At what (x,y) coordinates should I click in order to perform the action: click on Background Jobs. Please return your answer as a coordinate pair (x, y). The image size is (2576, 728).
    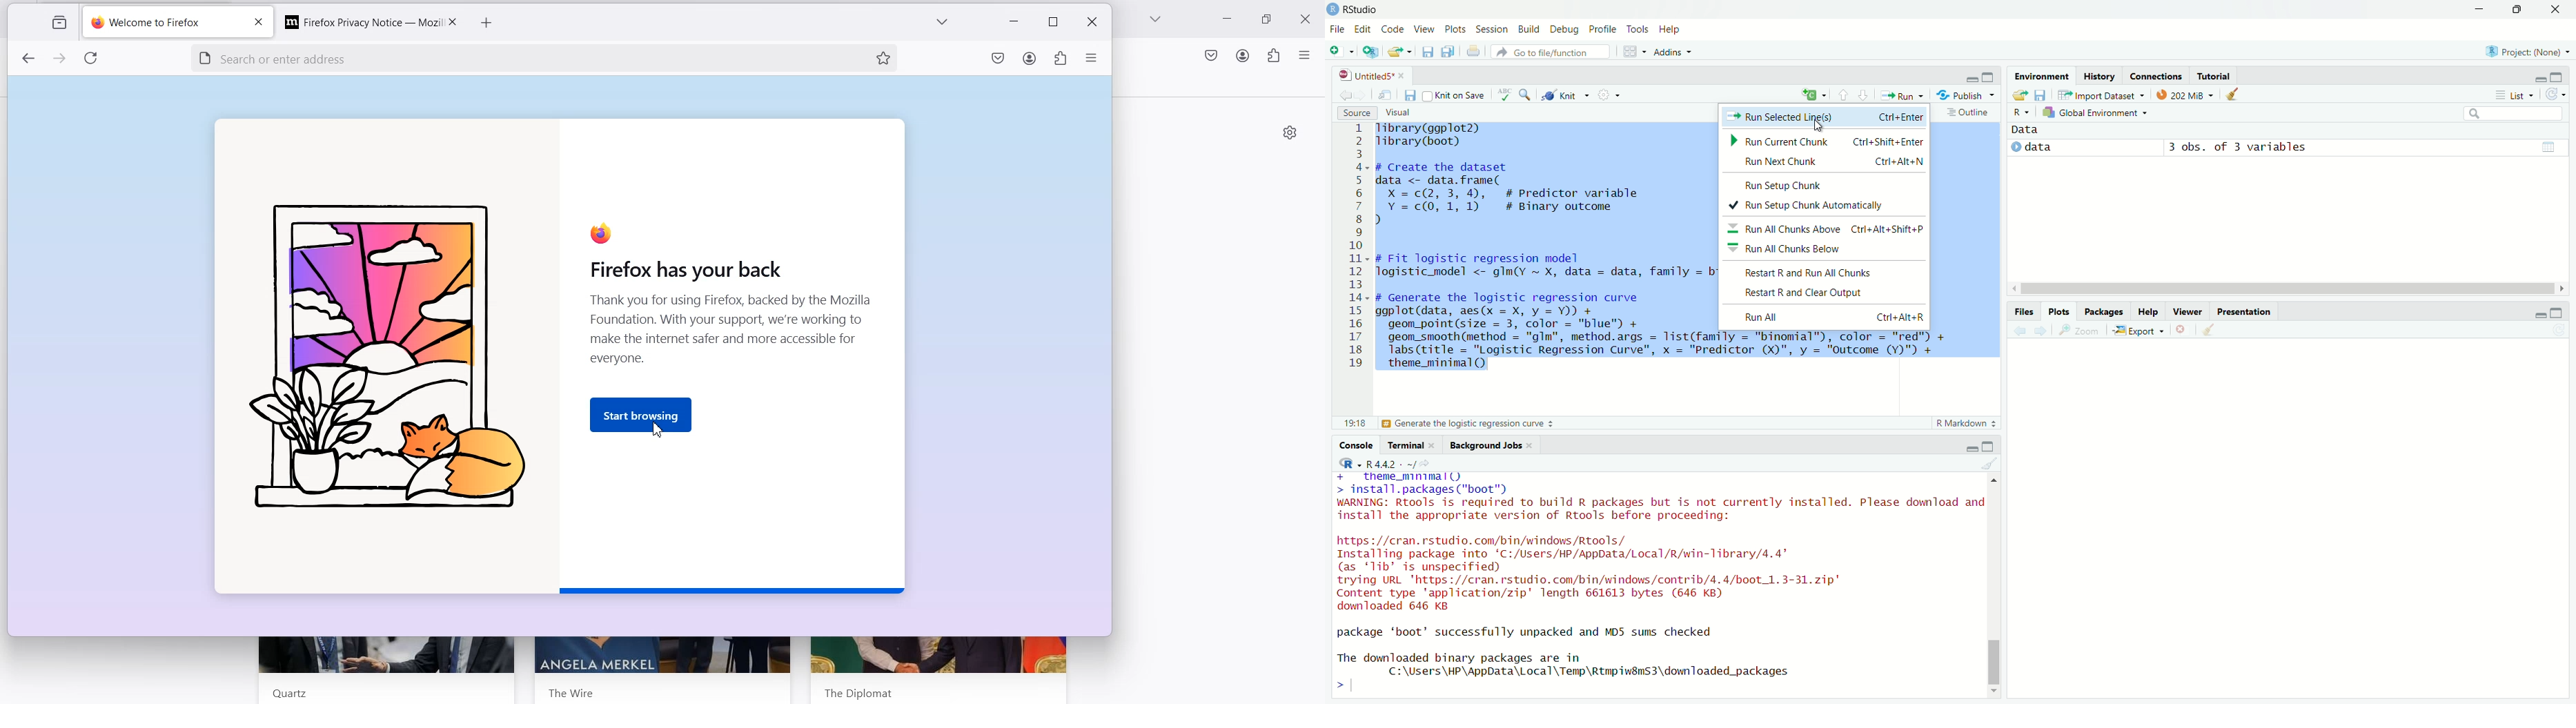
    Looking at the image, I should click on (1483, 445).